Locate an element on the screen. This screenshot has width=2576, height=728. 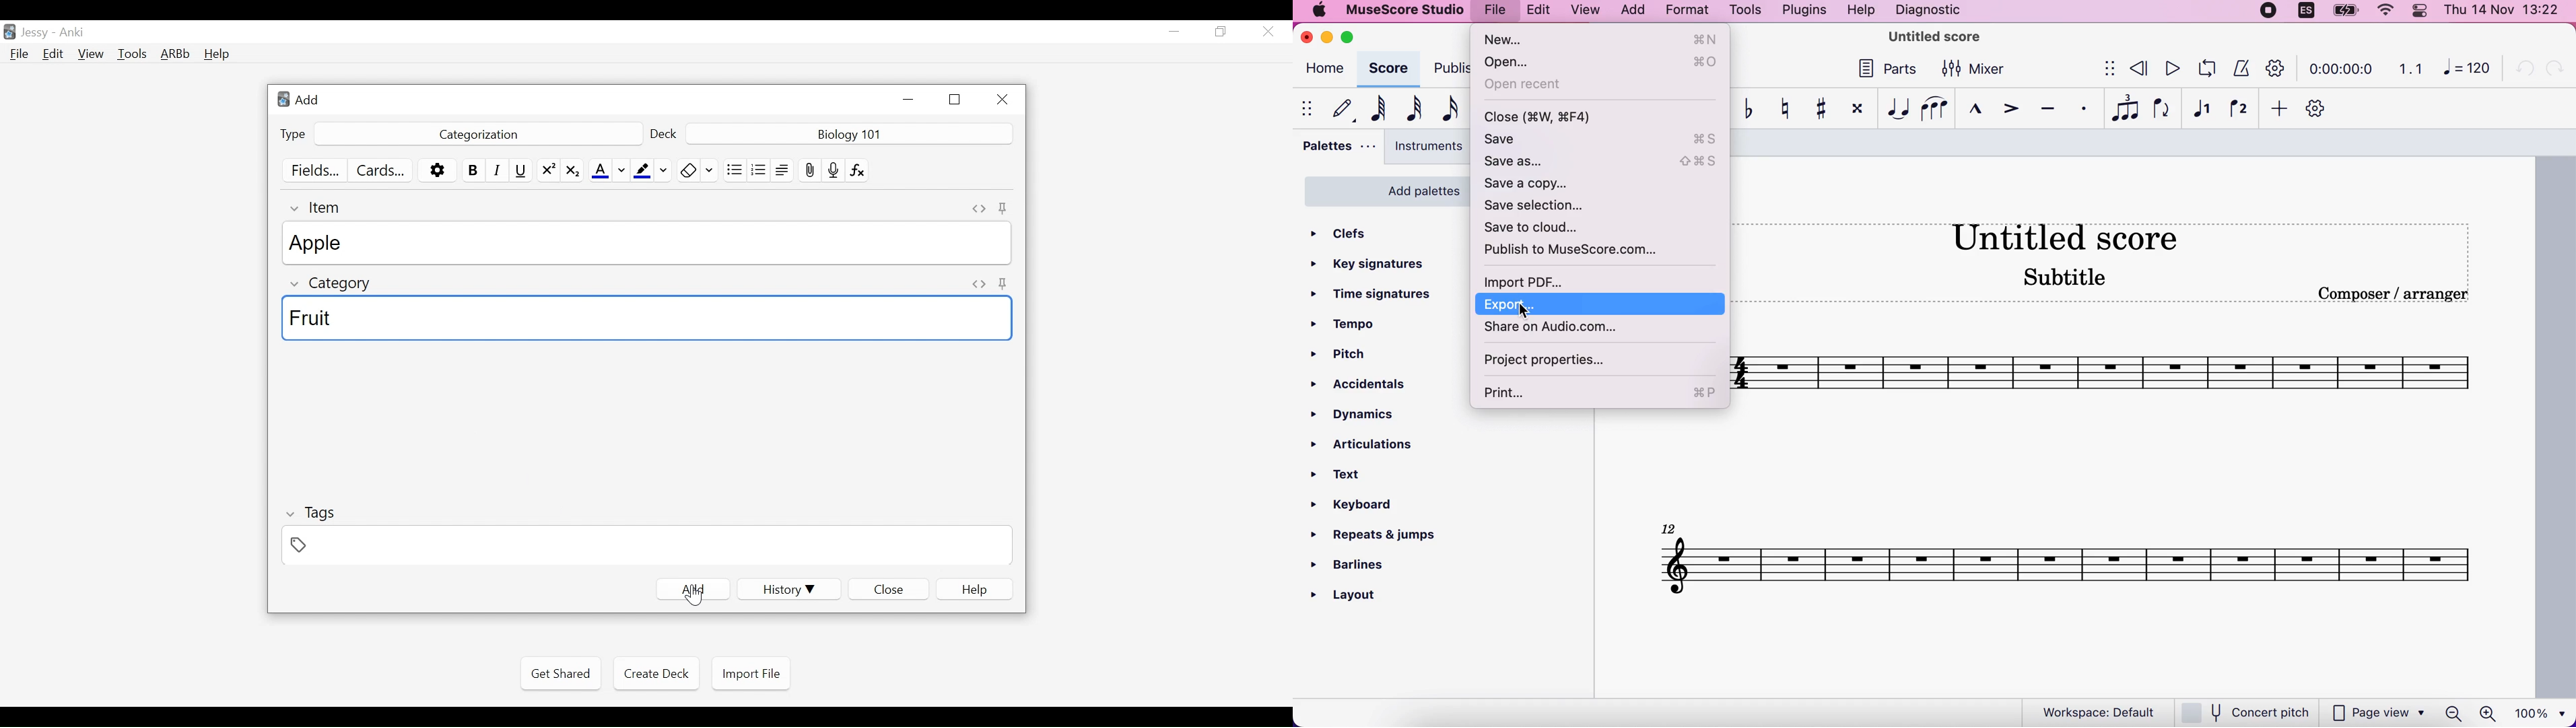
format is located at coordinates (1688, 12).